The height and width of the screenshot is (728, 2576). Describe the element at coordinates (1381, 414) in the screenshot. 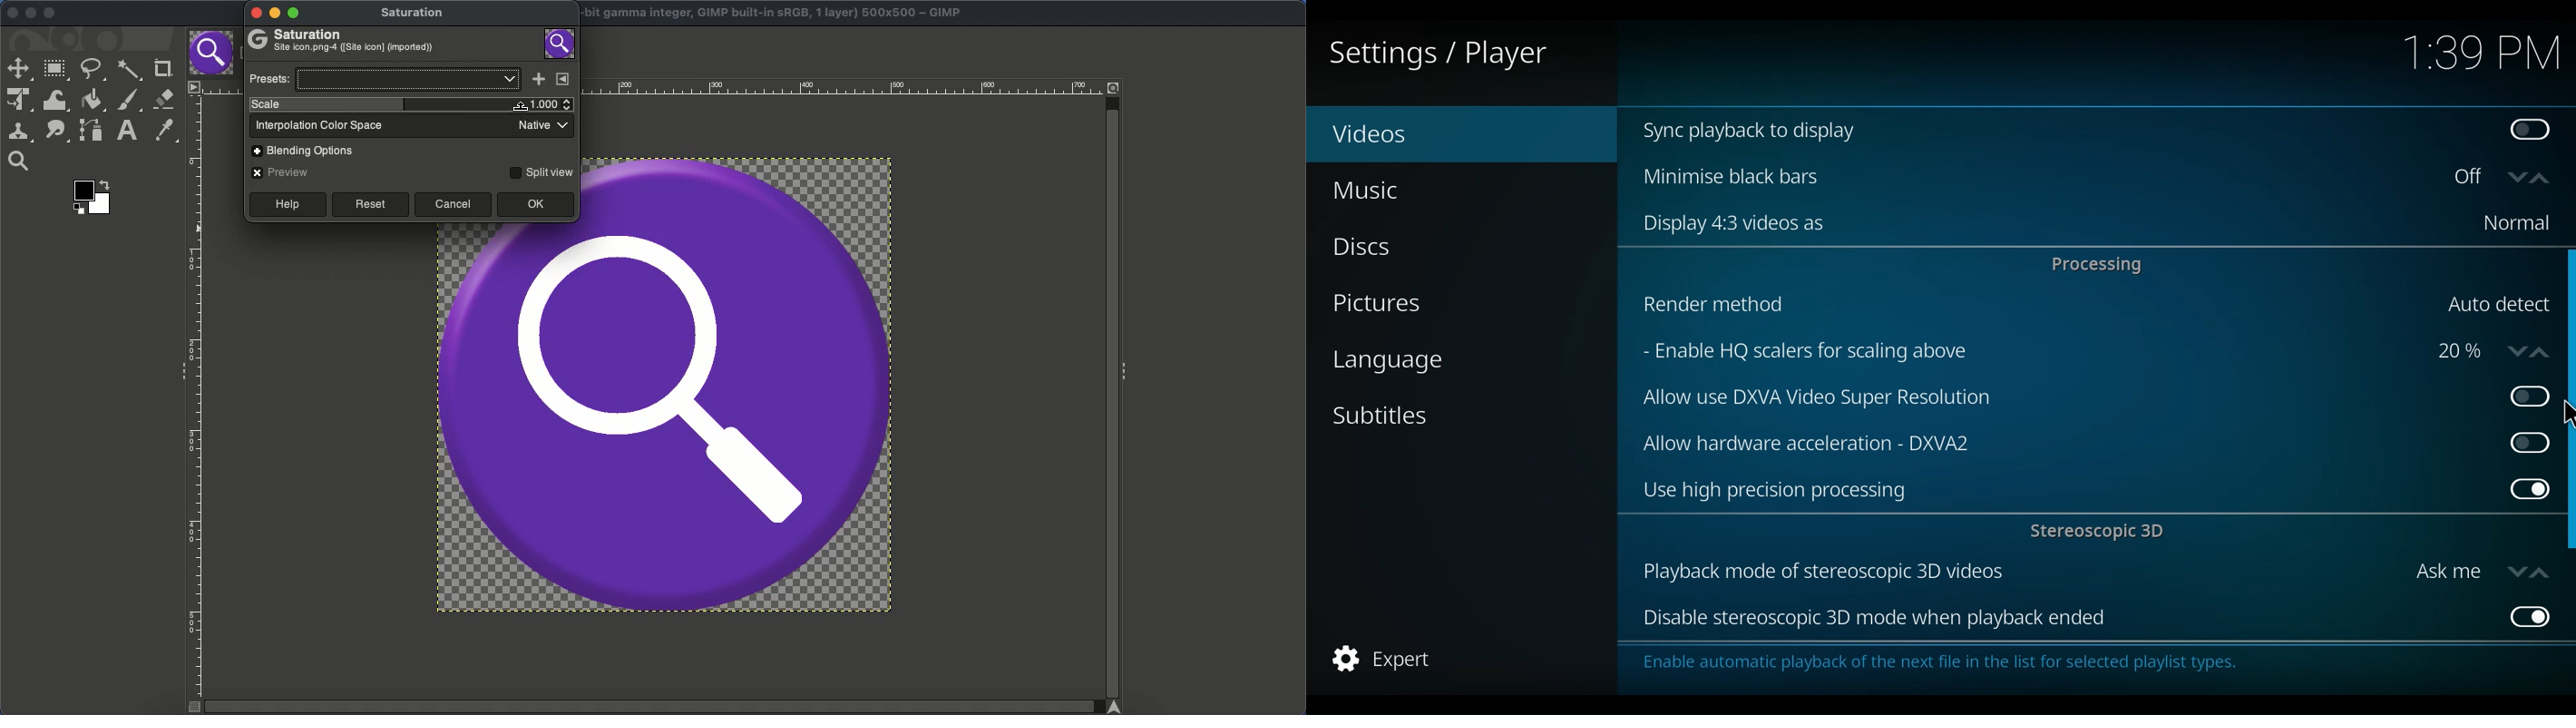

I see `Subtitles` at that location.